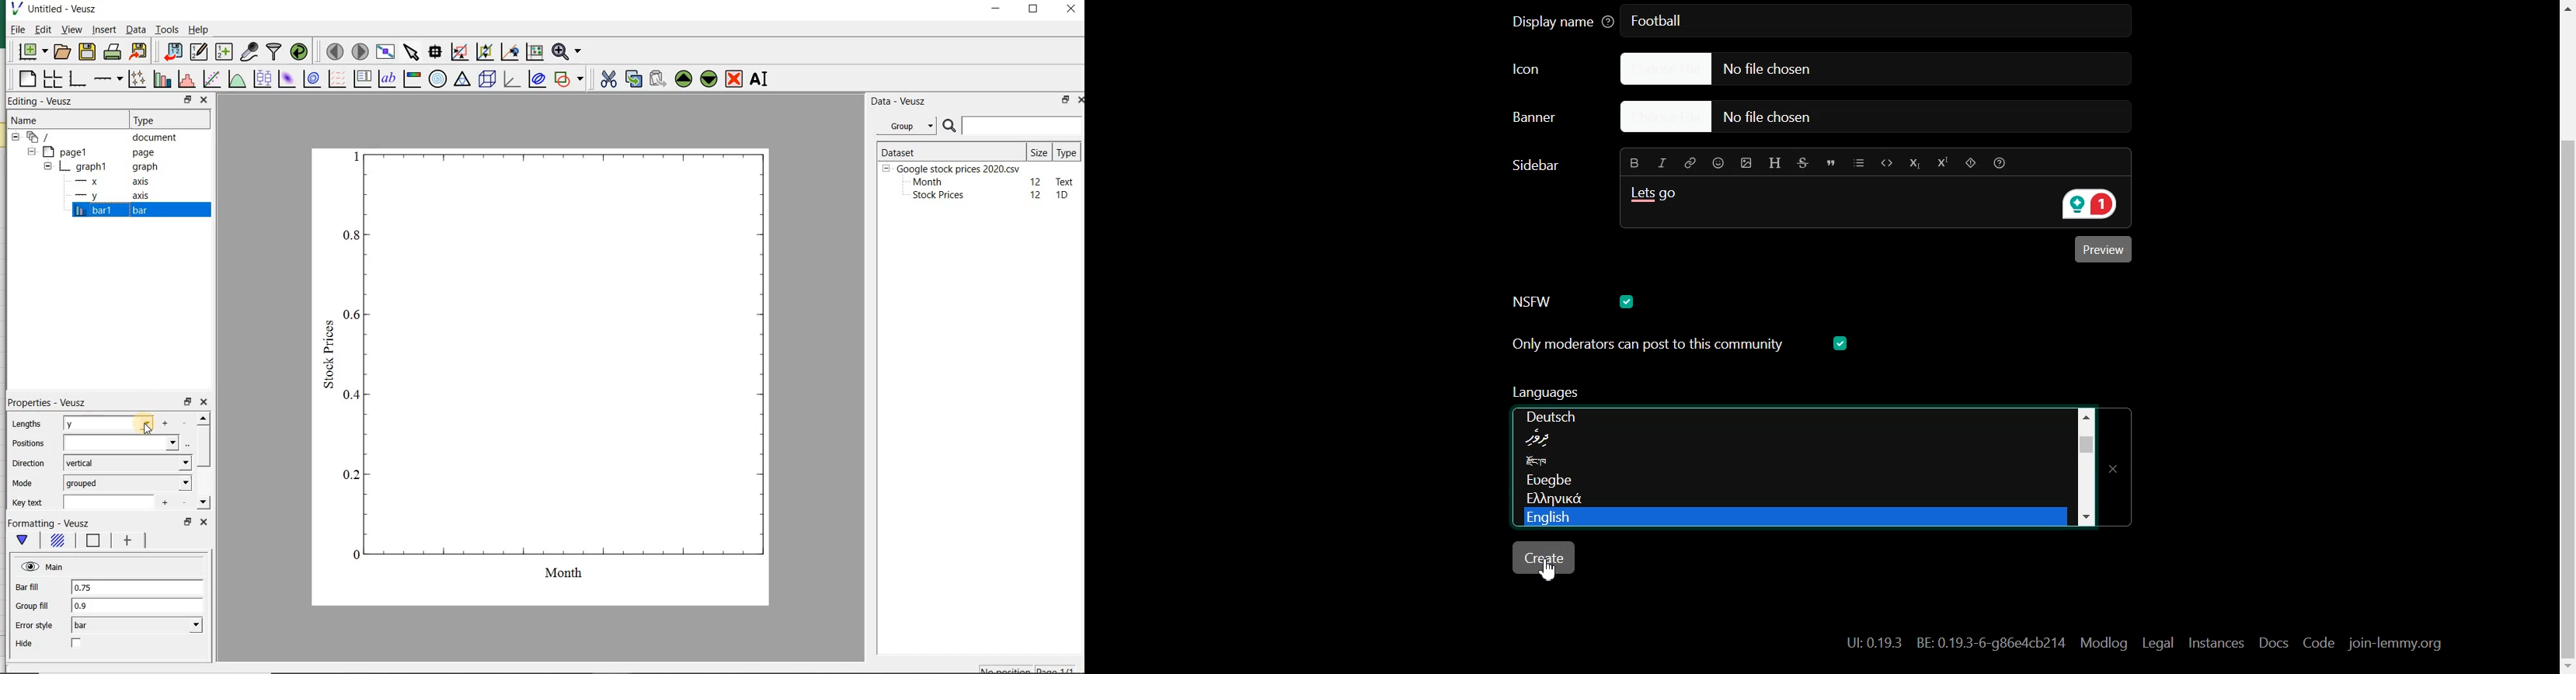  What do you see at coordinates (434, 52) in the screenshot?
I see `read data points on the graph` at bounding box center [434, 52].